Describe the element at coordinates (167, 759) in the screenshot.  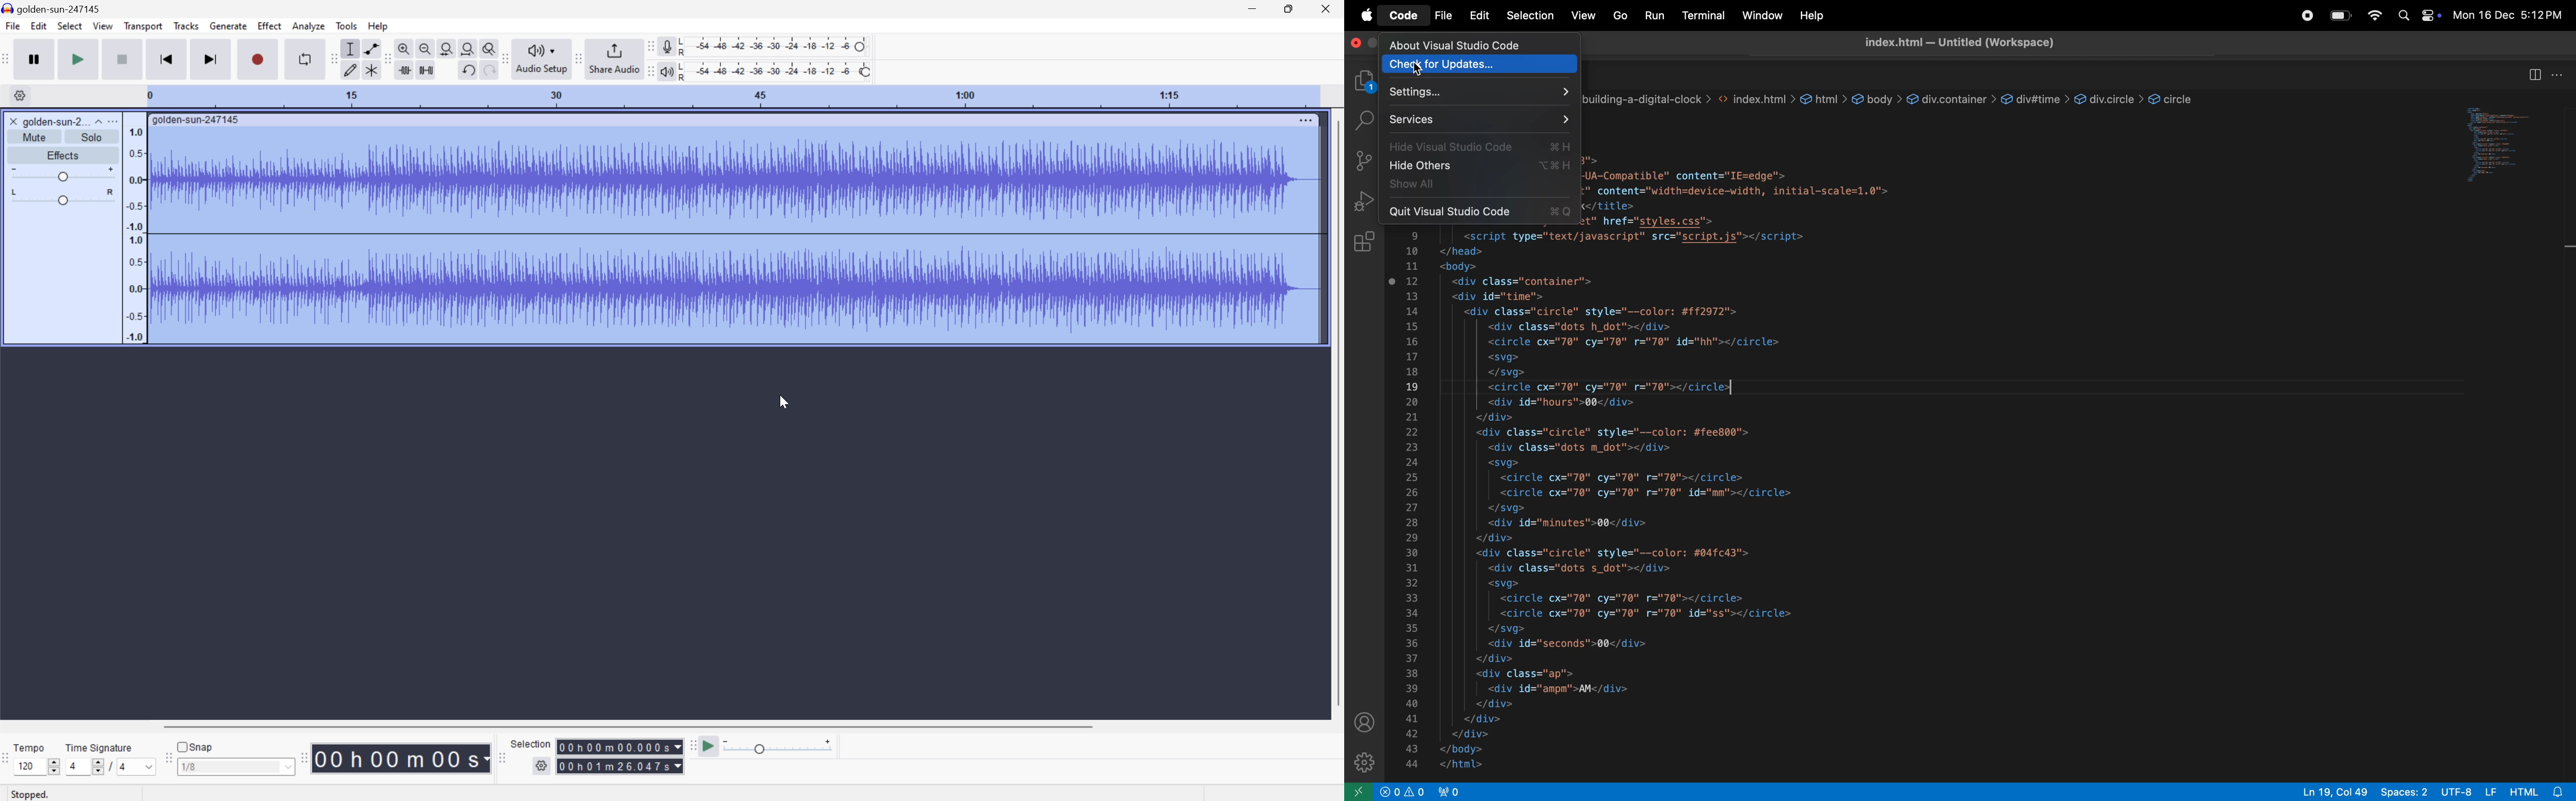
I see `Audacity Snapping toolbar` at that location.